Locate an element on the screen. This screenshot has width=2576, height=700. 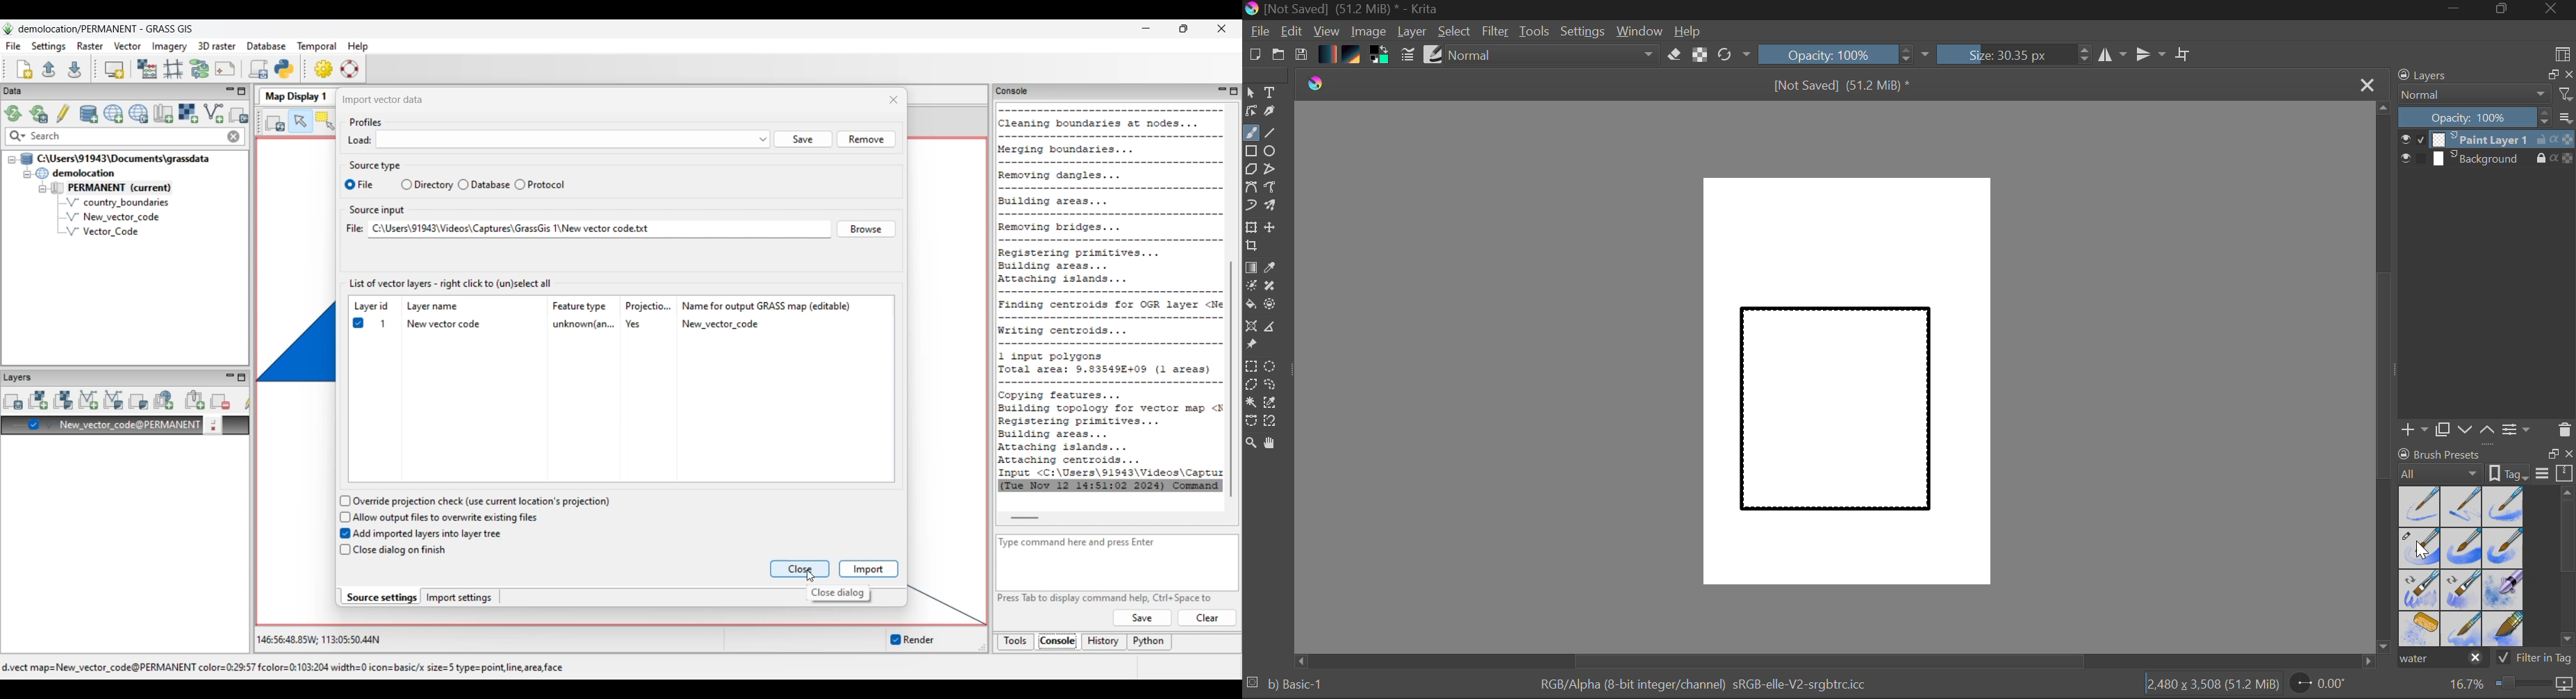
Scroll Bar is located at coordinates (2568, 569).